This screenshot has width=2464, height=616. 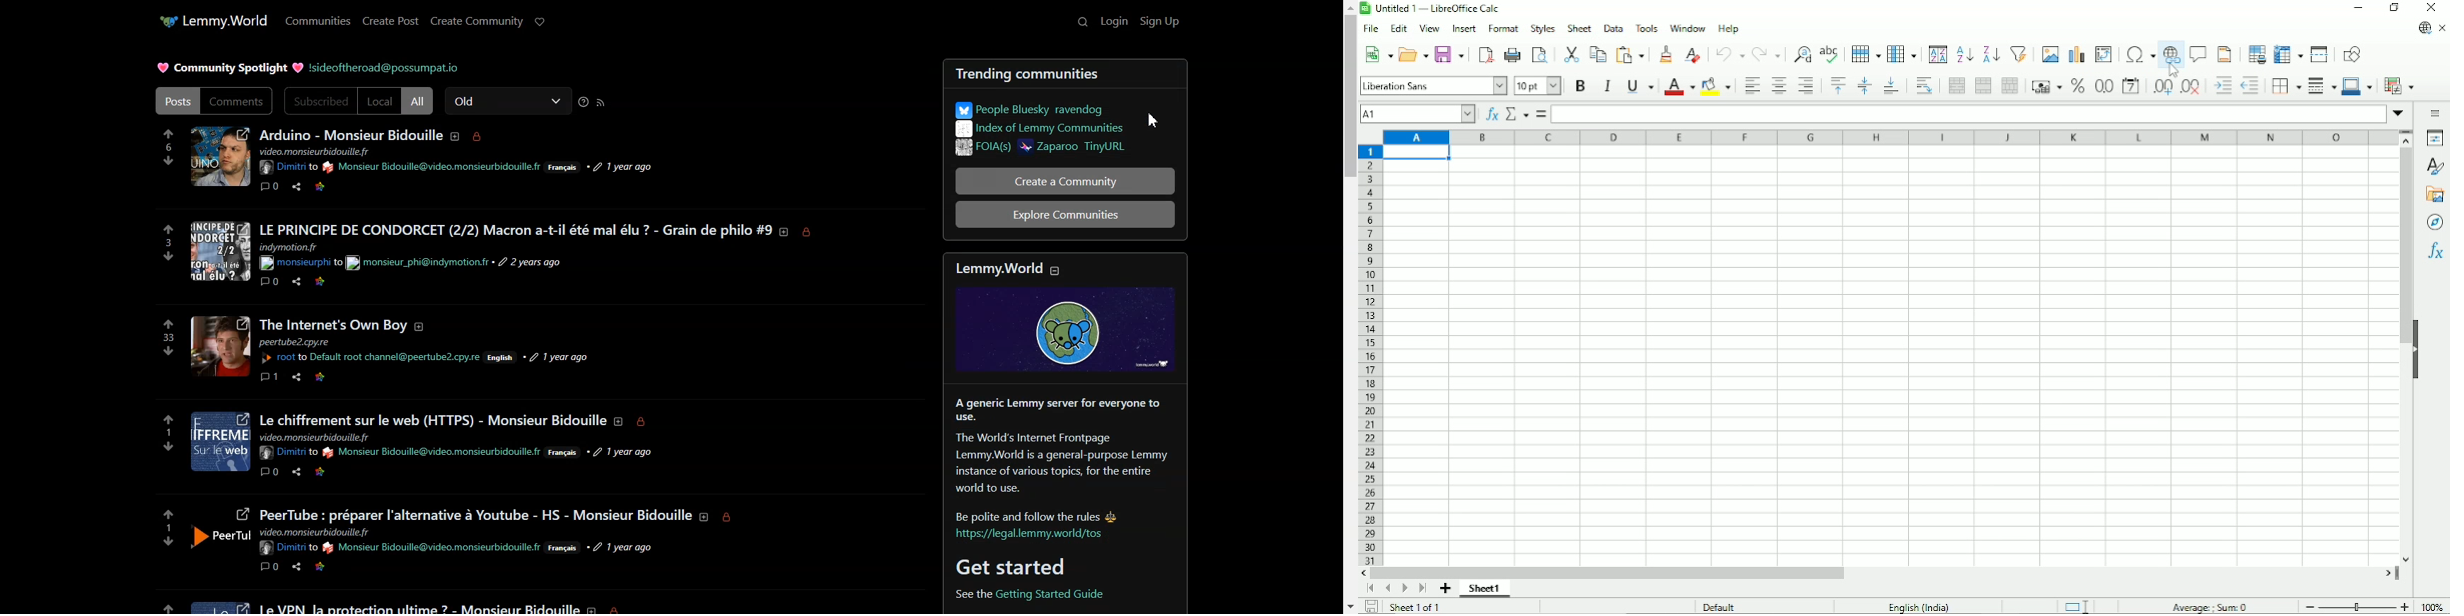 What do you see at coordinates (785, 232) in the screenshot?
I see `about` at bounding box center [785, 232].